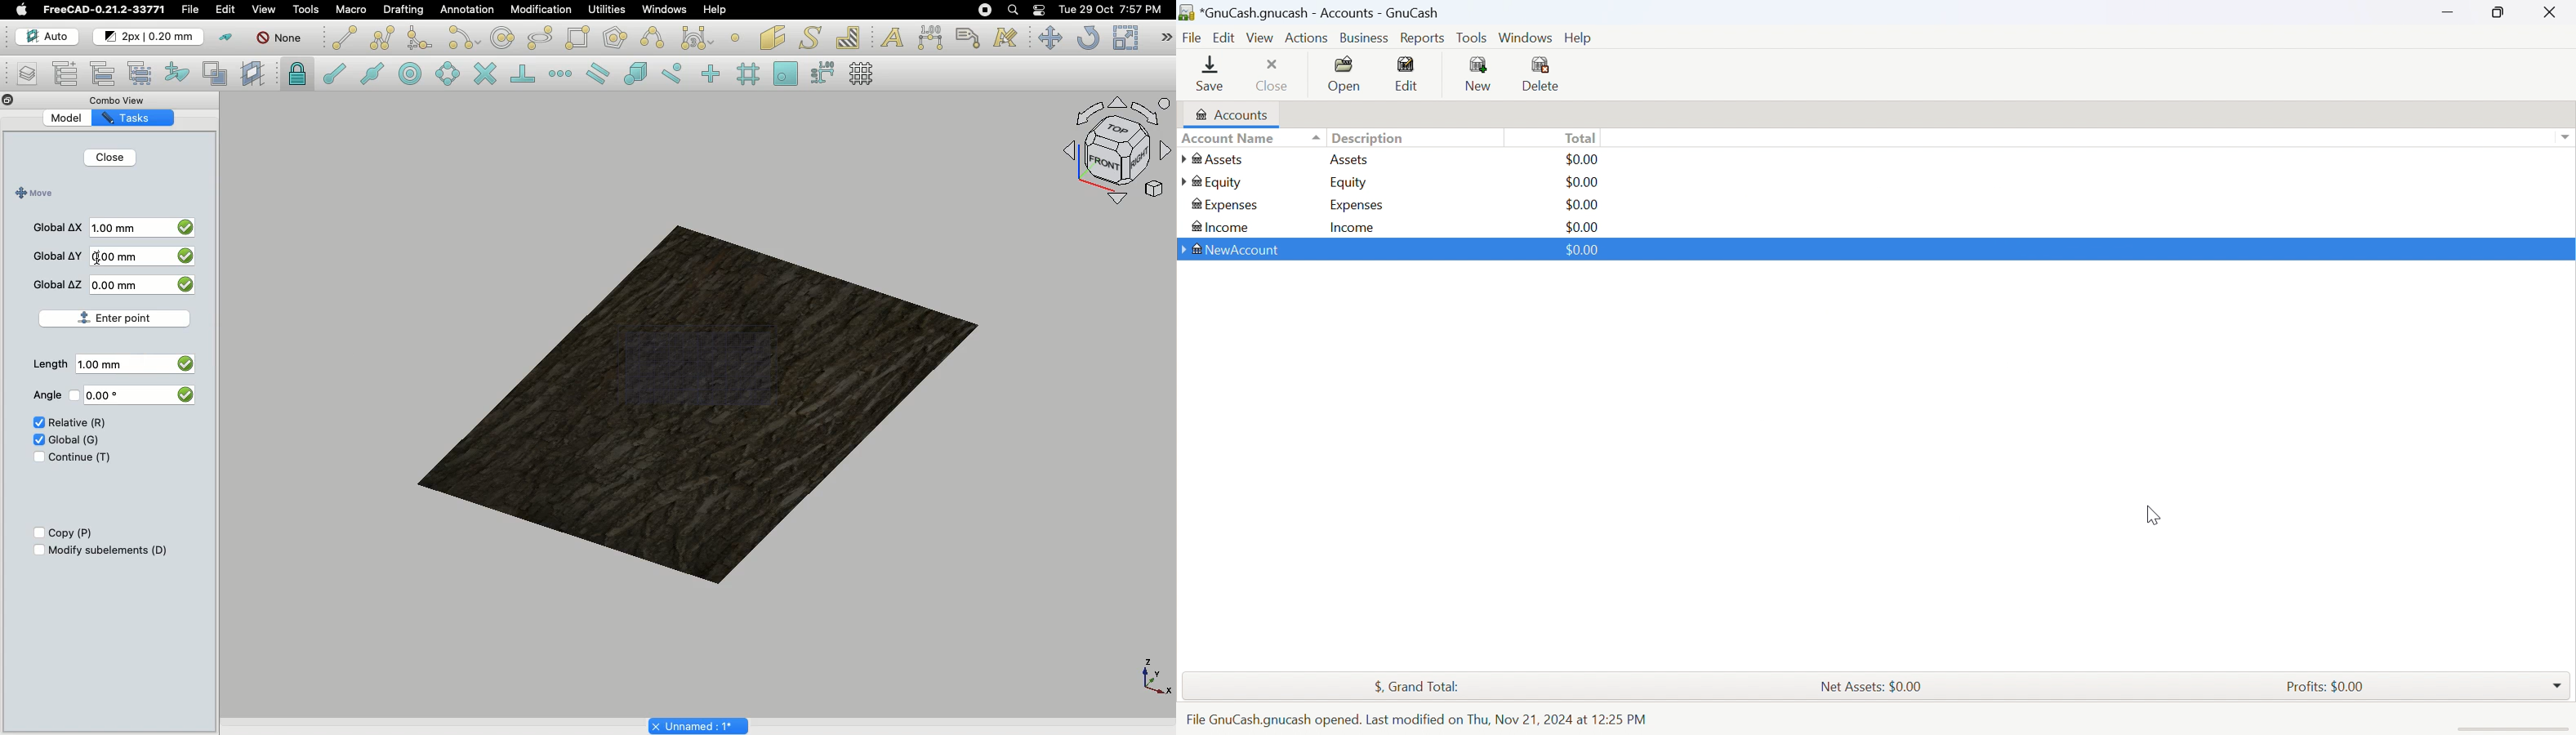  What do you see at coordinates (1525, 38) in the screenshot?
I see `Windows` at bounding box center [1525, 38].